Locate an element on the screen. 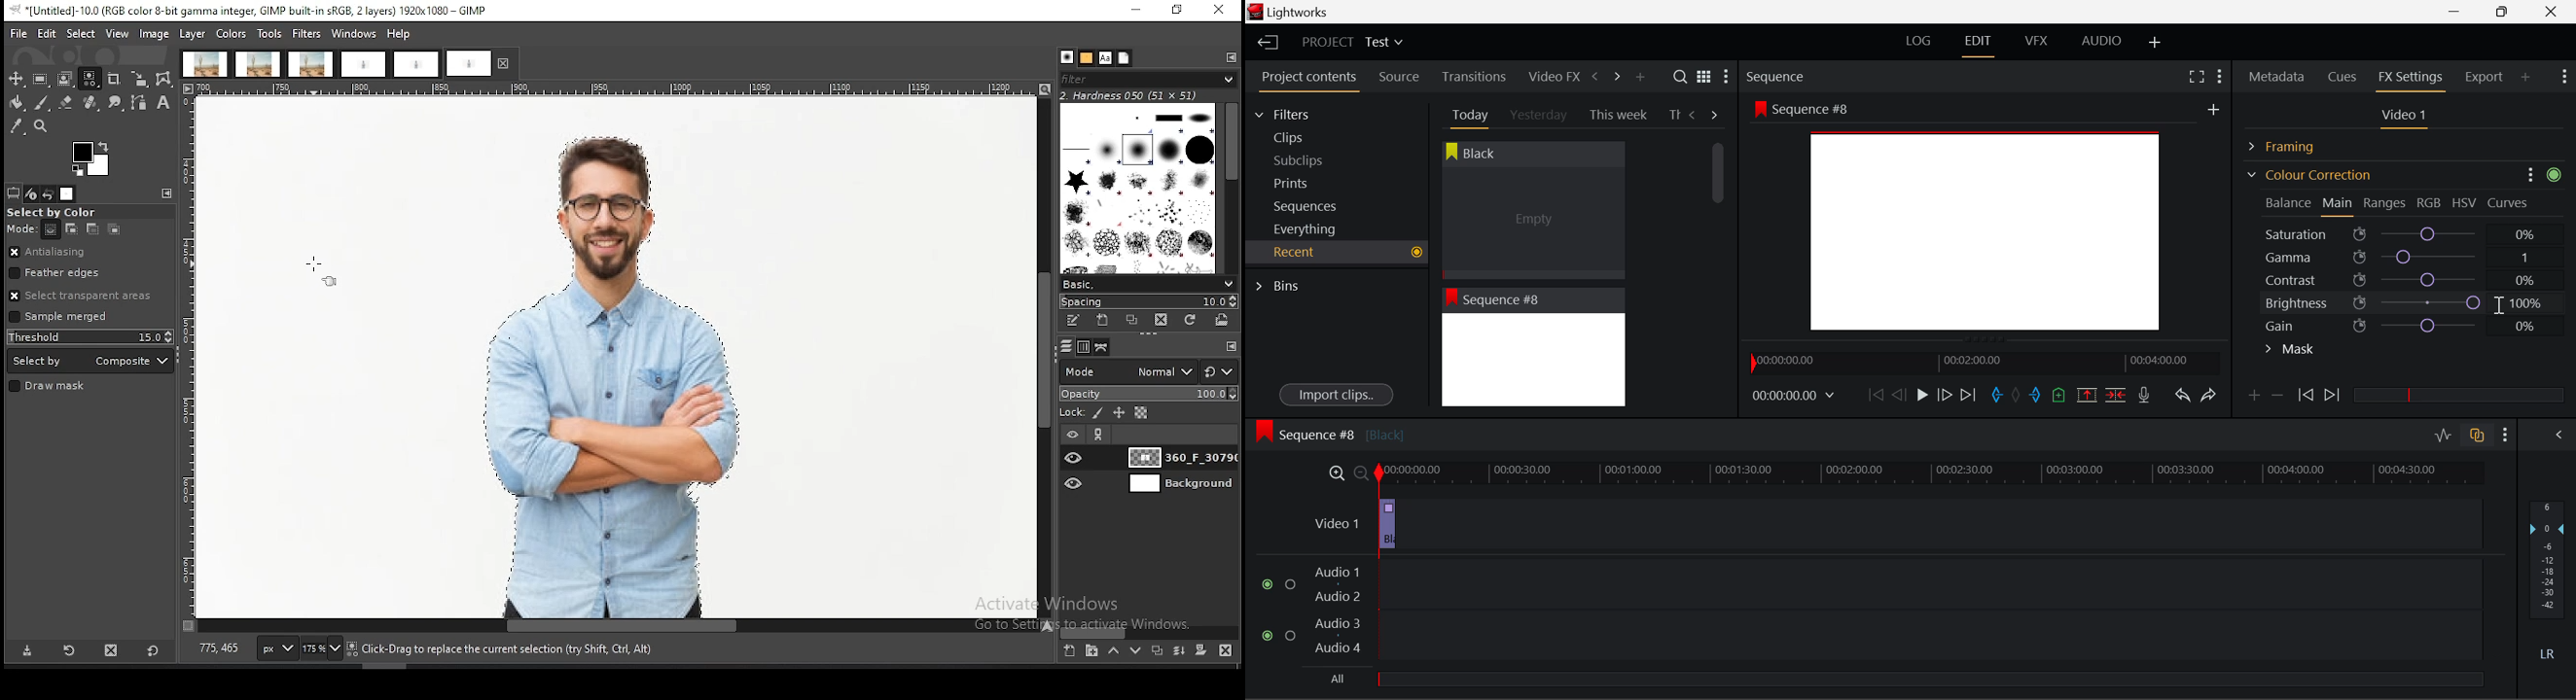  775, 465 is located at coordinates (221, 649).